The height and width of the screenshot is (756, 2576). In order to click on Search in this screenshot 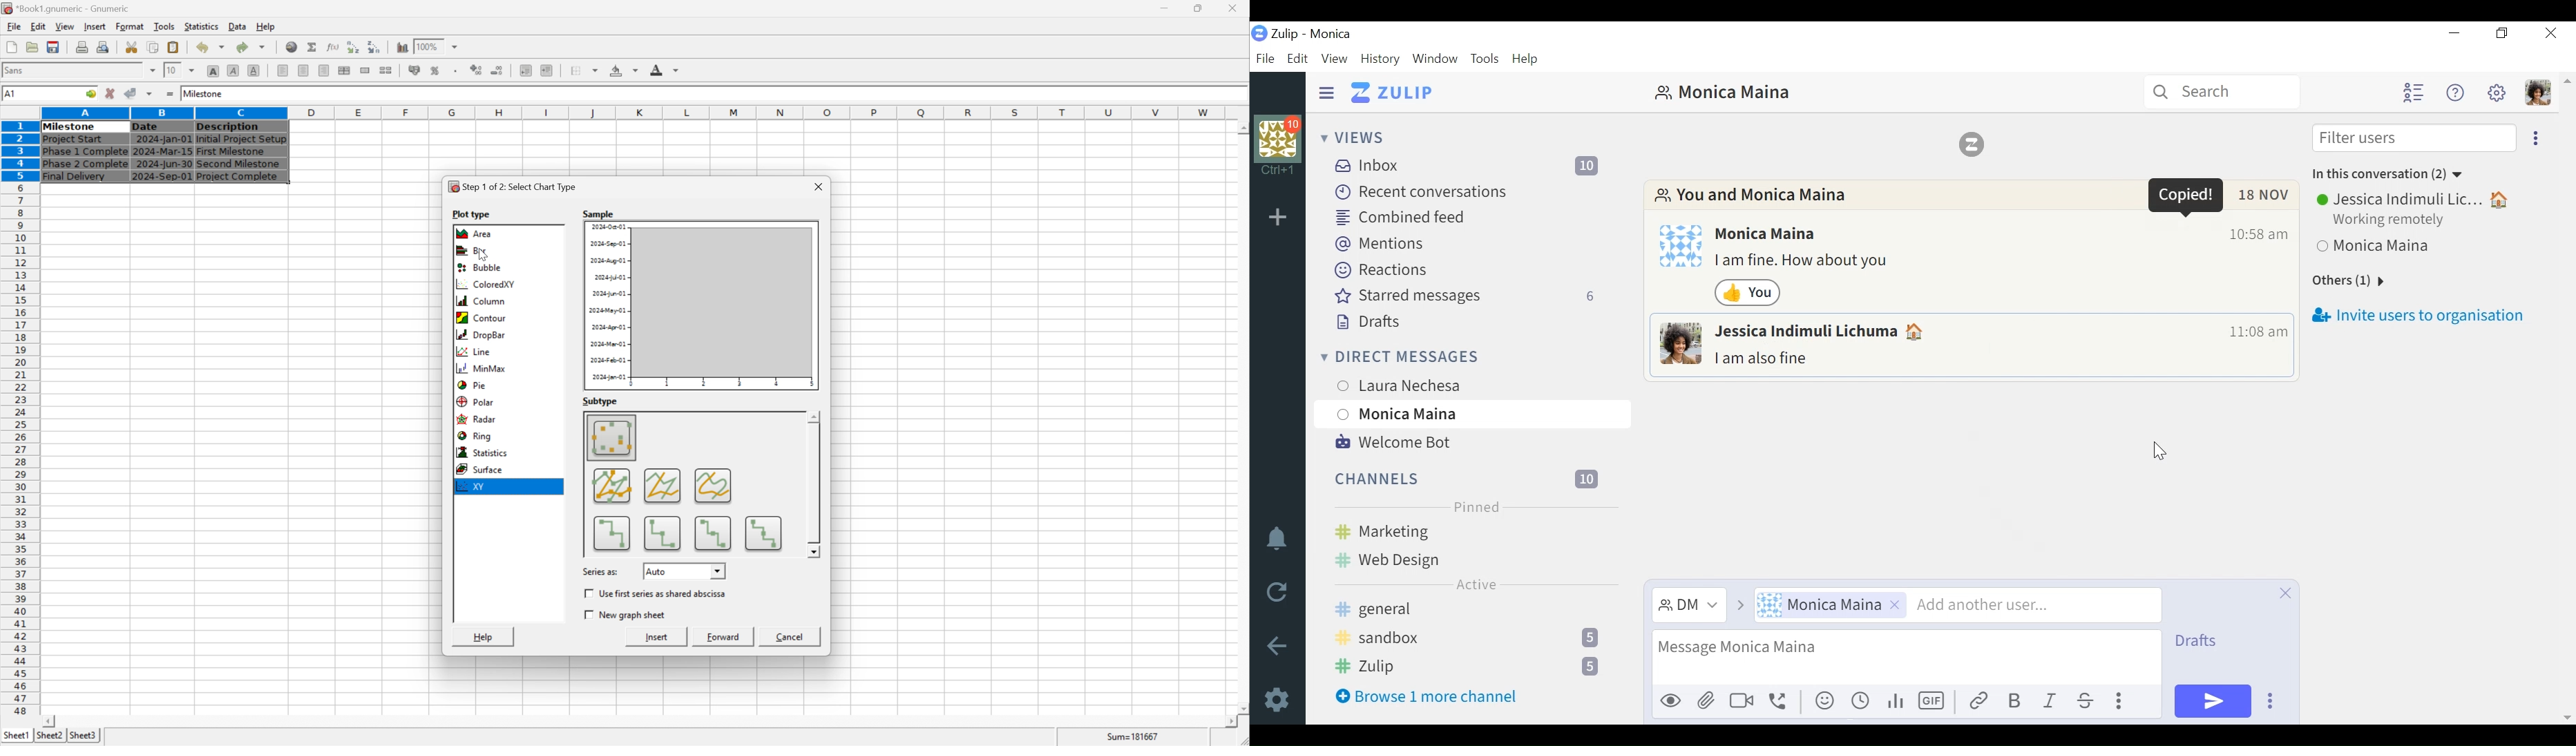, I will do `click(2222, 93)`.